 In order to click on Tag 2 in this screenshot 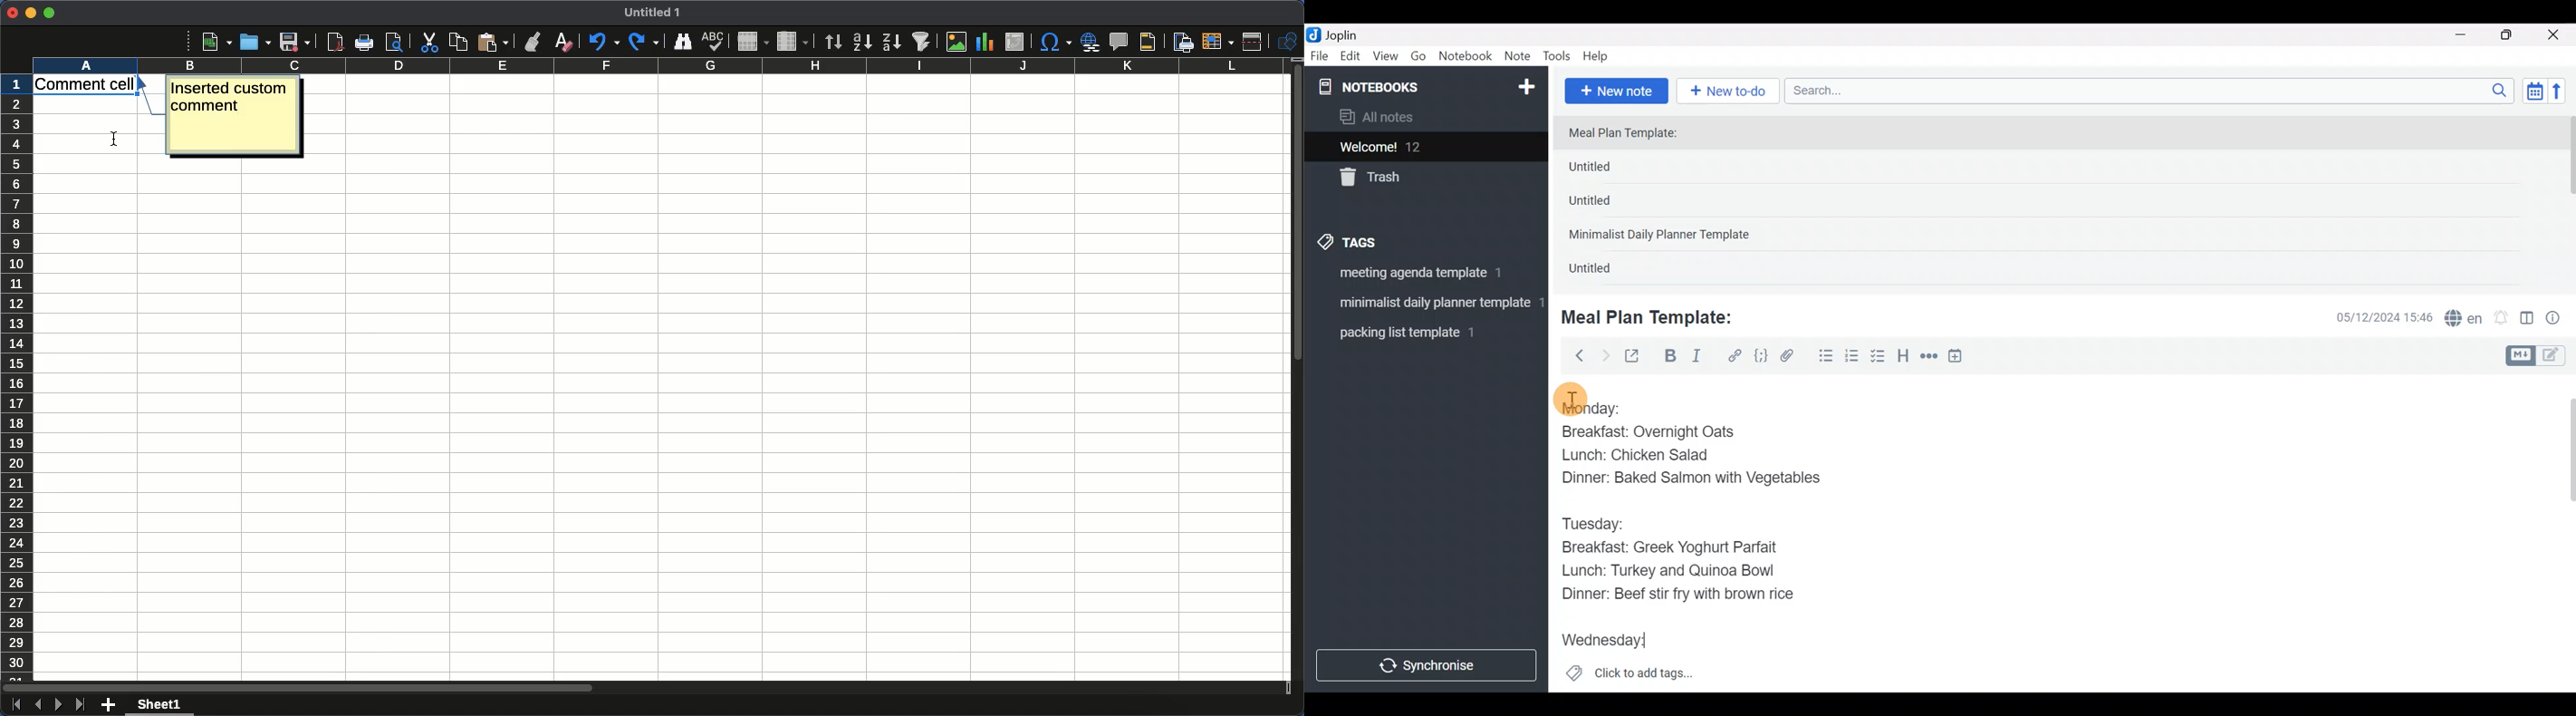, I will do `click(1426, 304)`.